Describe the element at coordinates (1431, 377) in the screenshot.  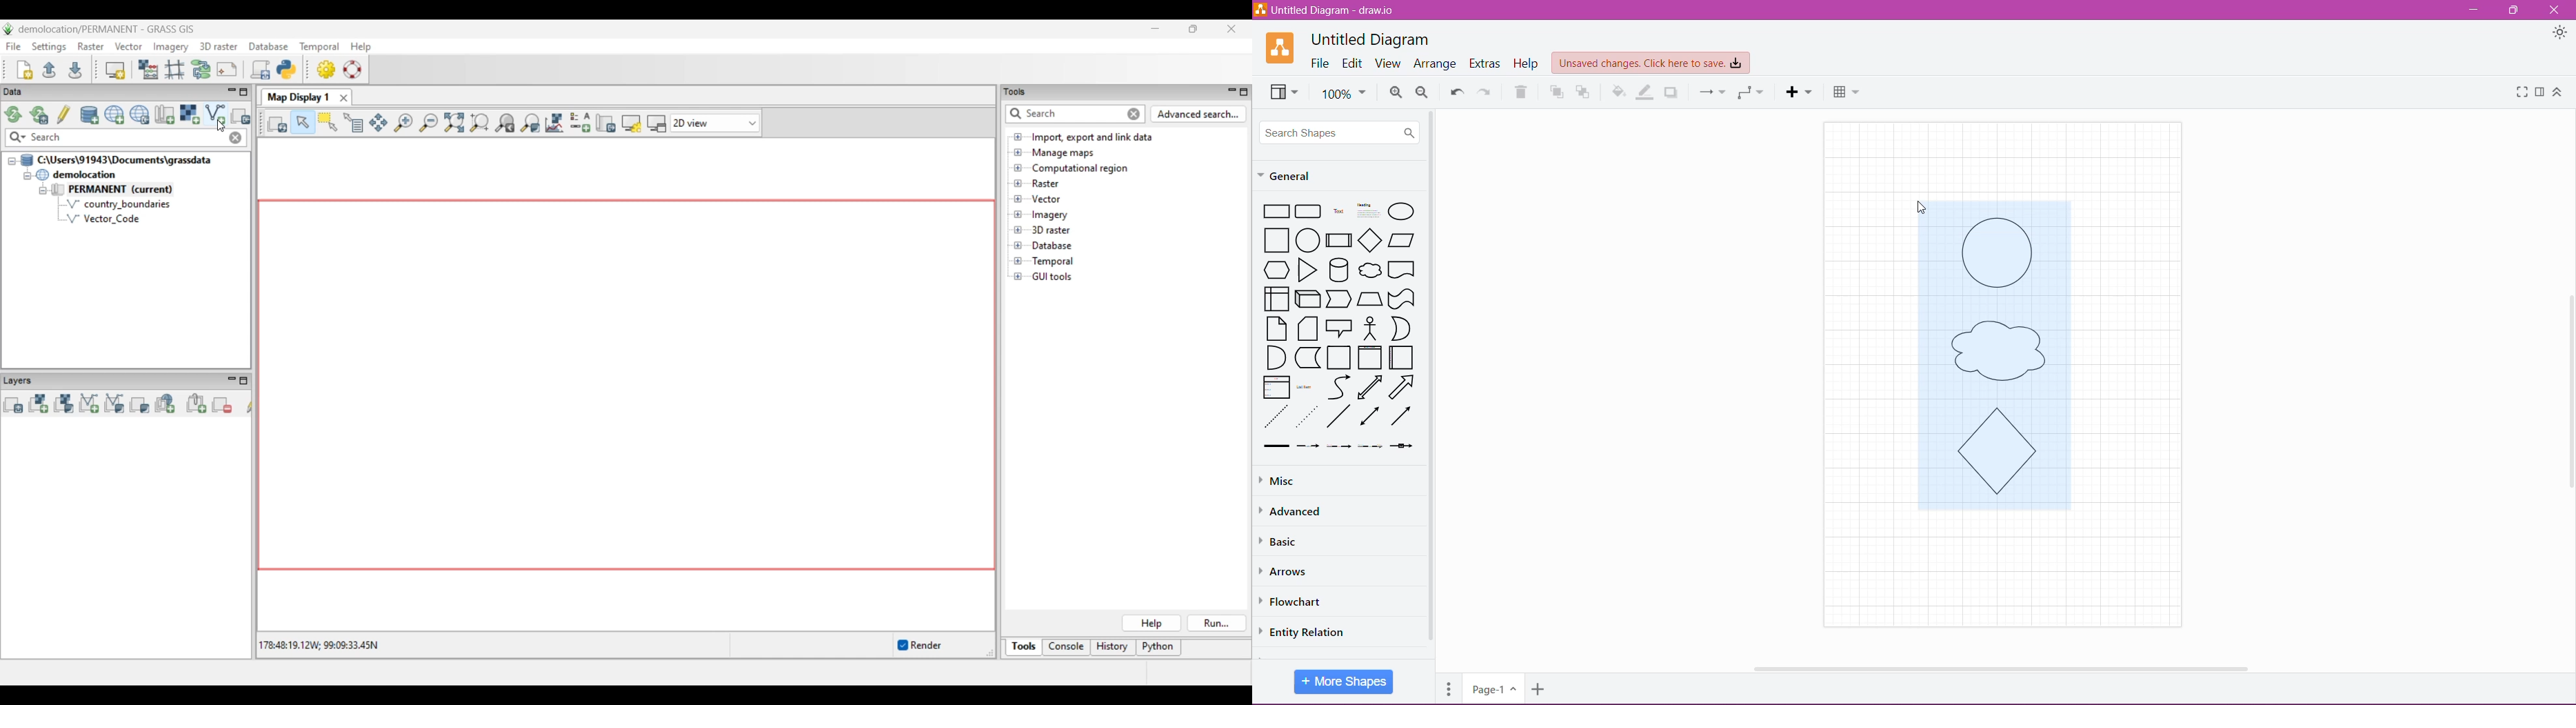
I see `Vertical Scroll Bar` at that location.